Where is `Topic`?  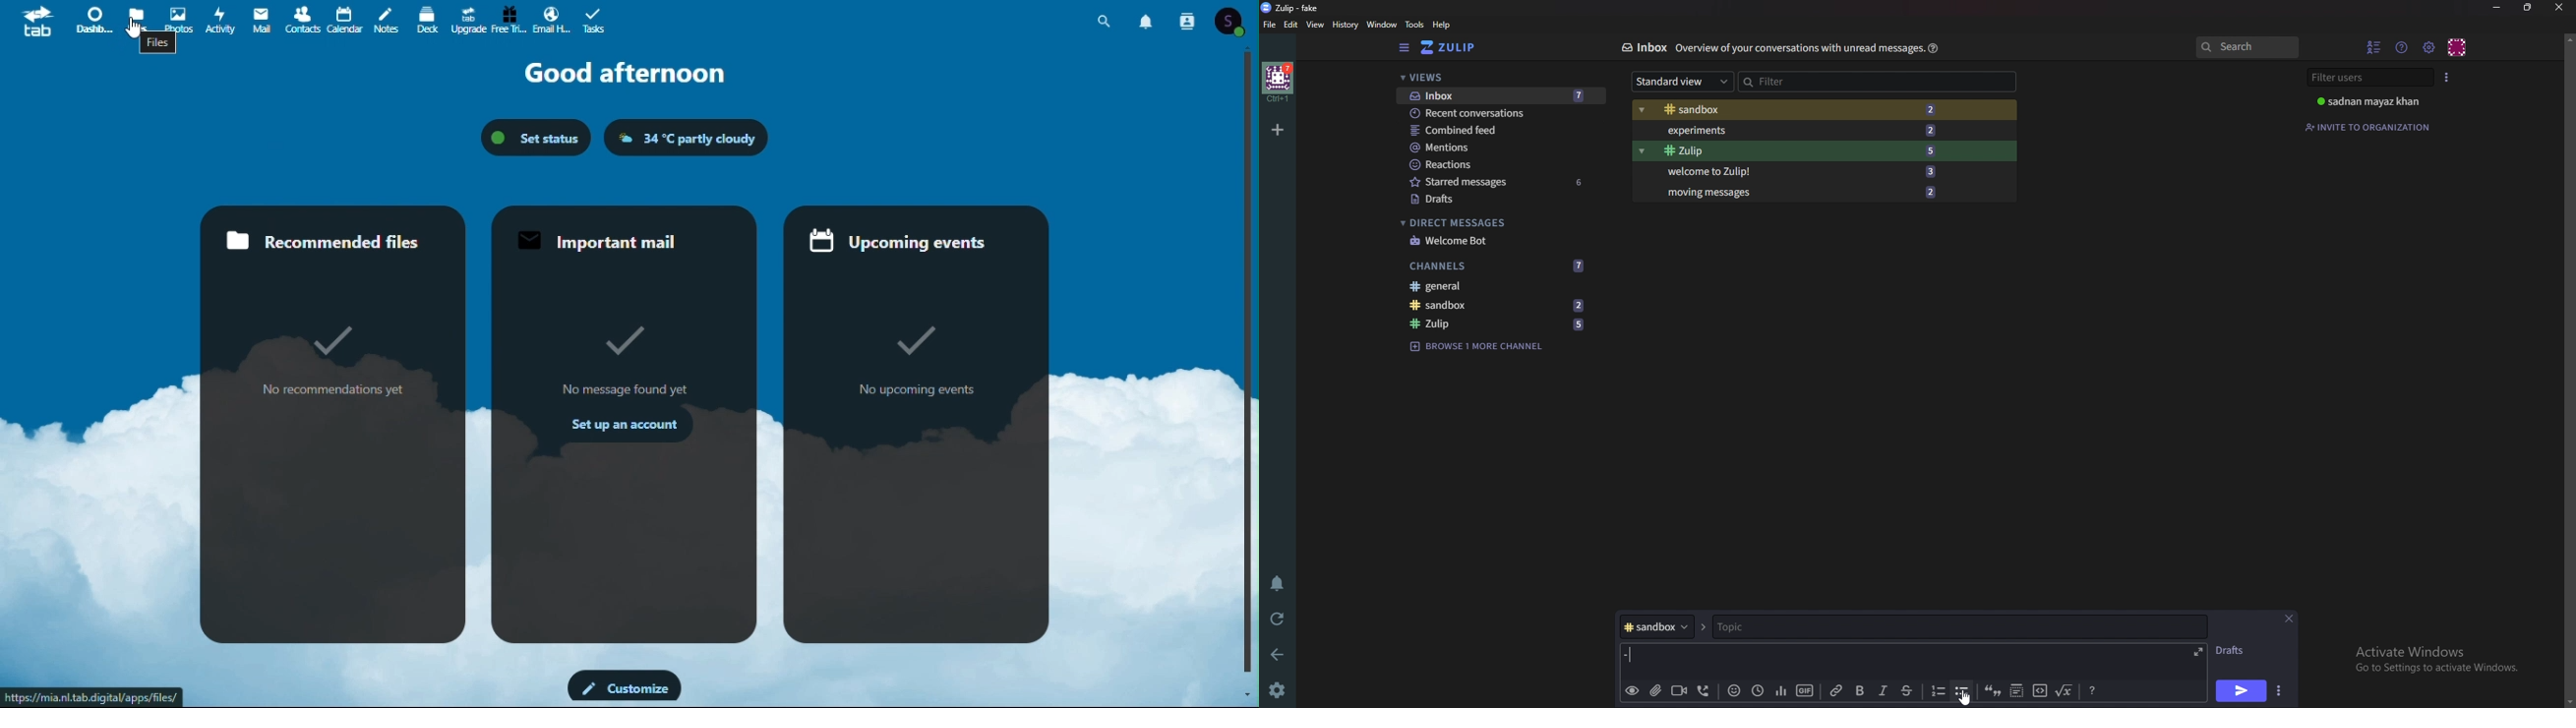
Topic is located at coordinates (1959, 628).